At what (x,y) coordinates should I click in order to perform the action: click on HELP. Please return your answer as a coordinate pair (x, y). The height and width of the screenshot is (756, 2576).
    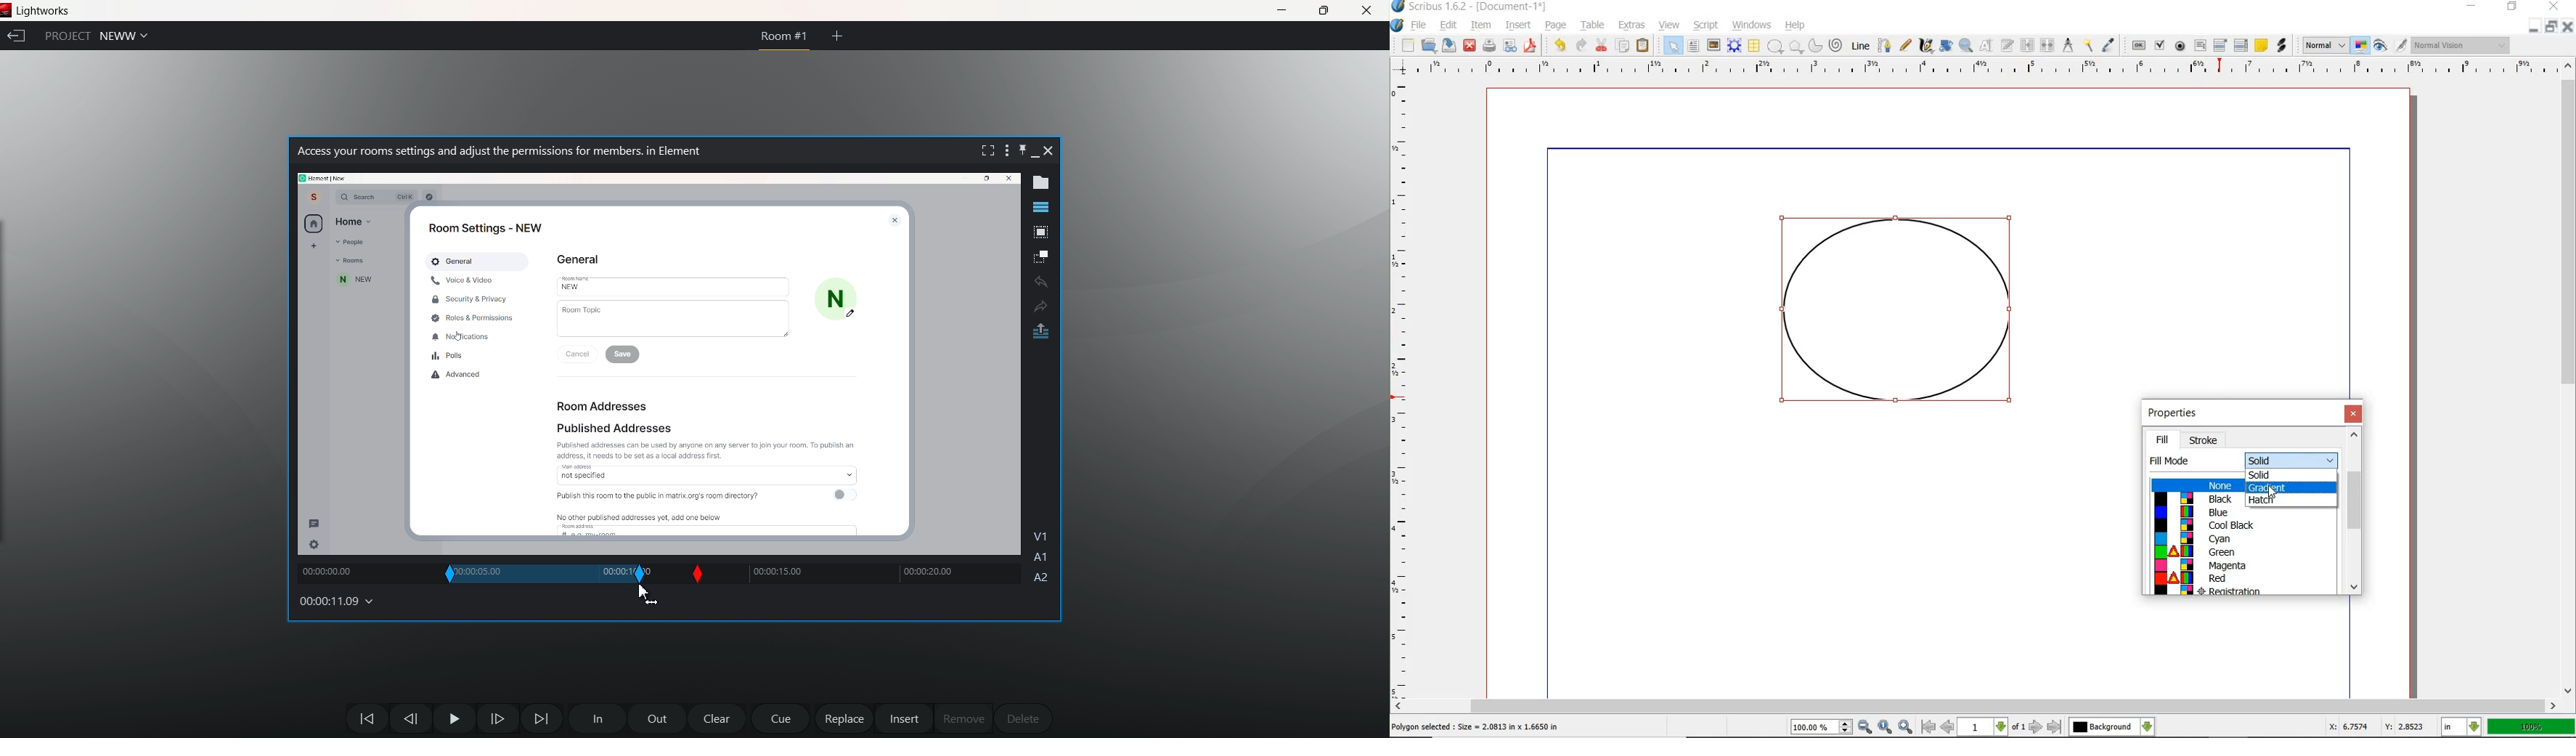
    Looking at the image, I should click on (1798, 24).